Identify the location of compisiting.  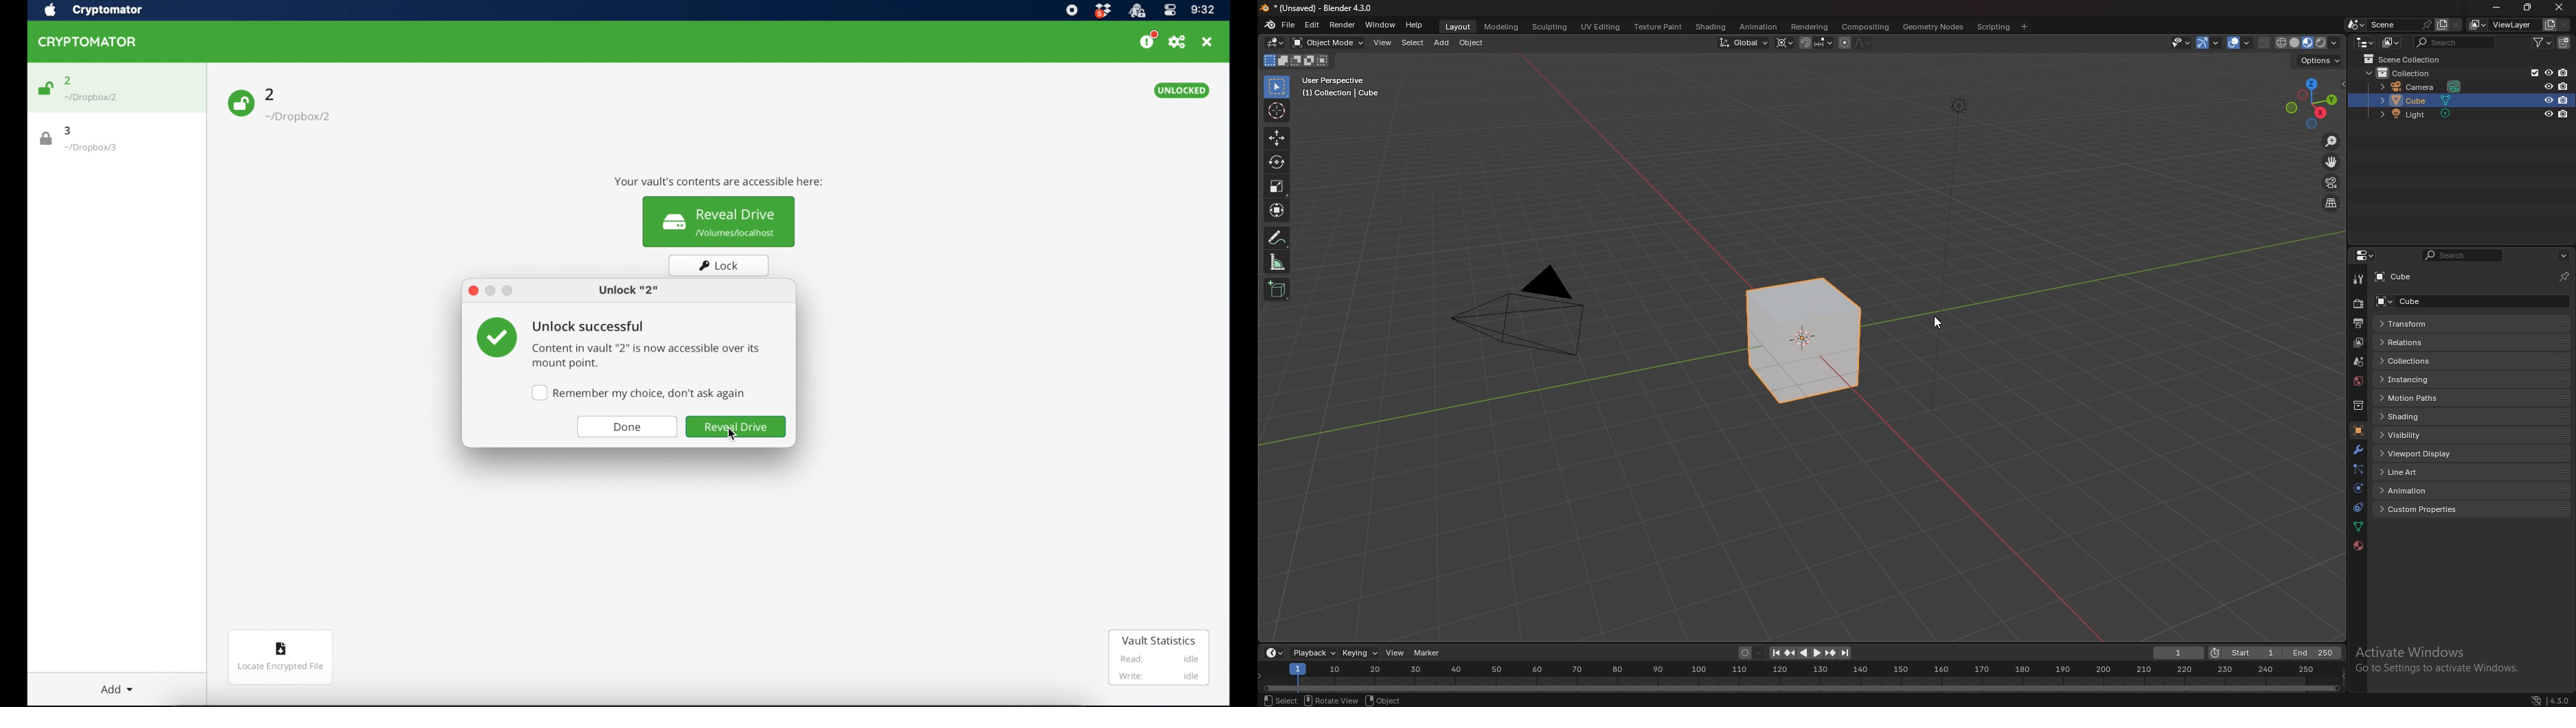
(1865, 27).